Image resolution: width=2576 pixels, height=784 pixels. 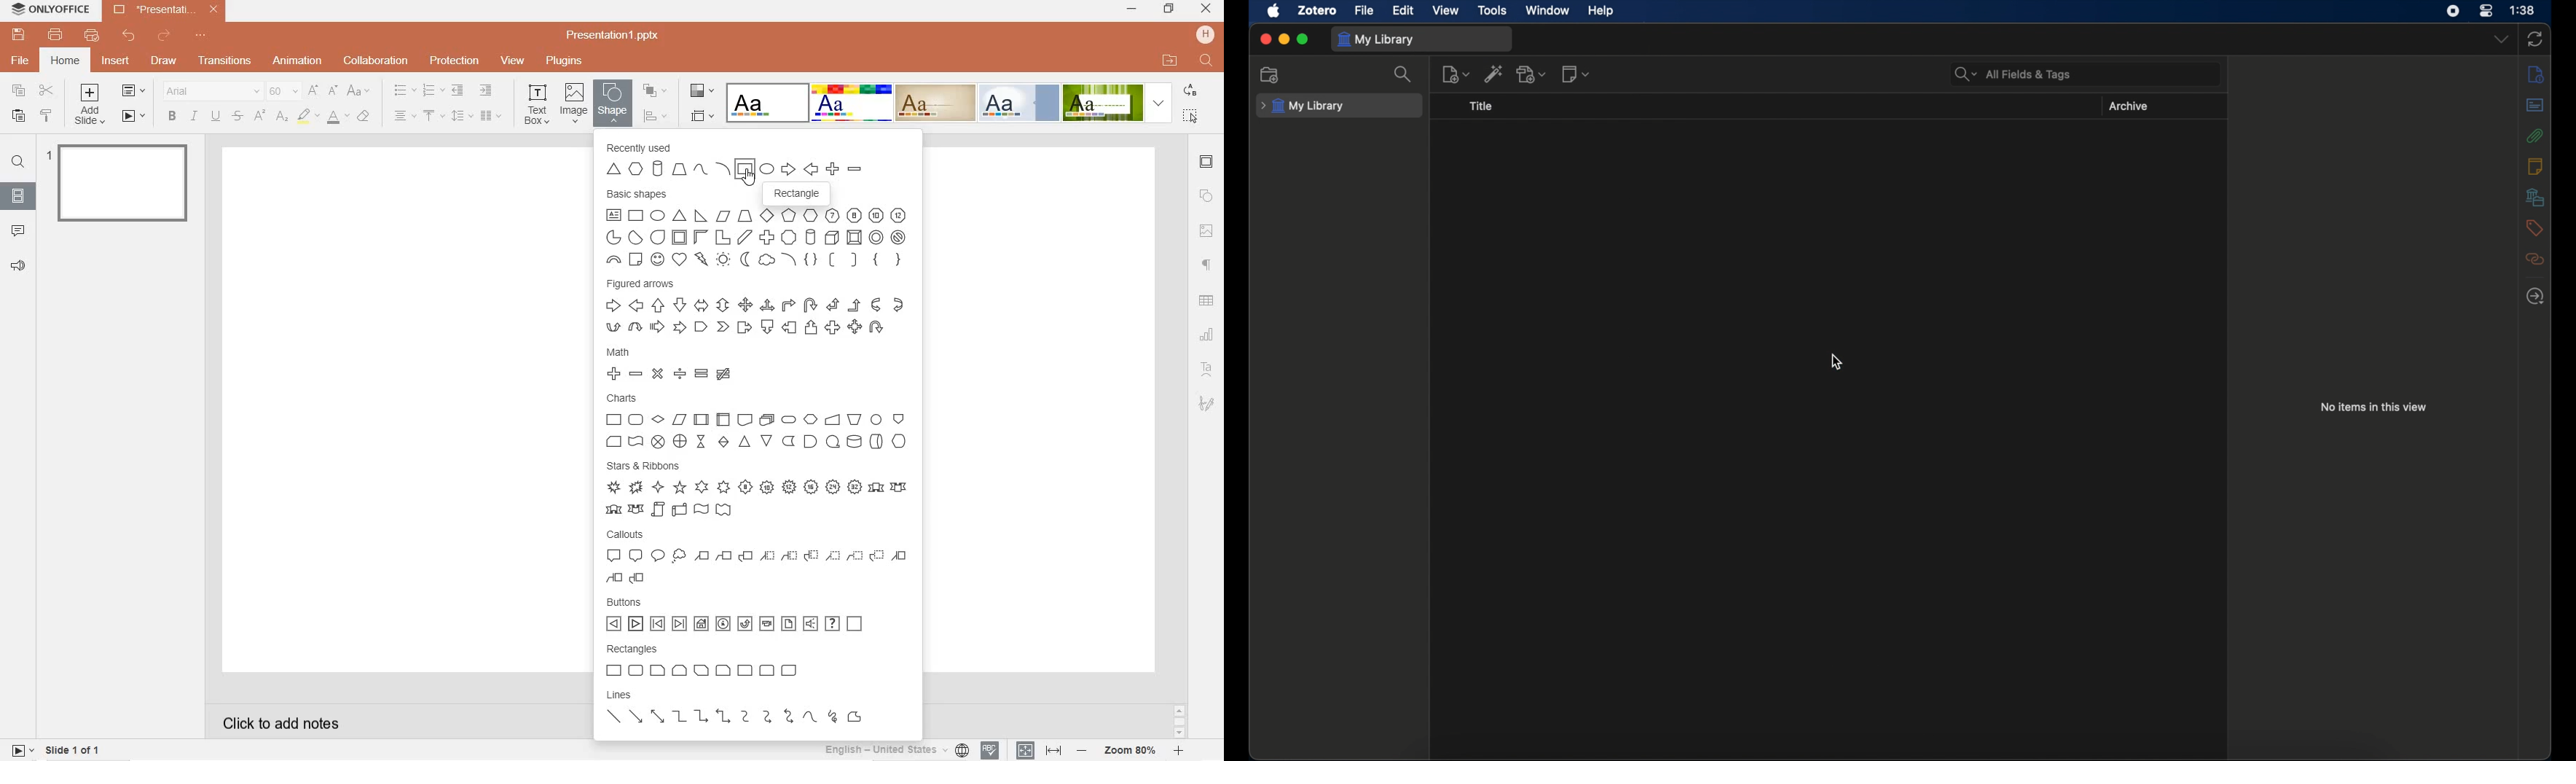 I want to click on Double Brace, so click(x=811, y=259).